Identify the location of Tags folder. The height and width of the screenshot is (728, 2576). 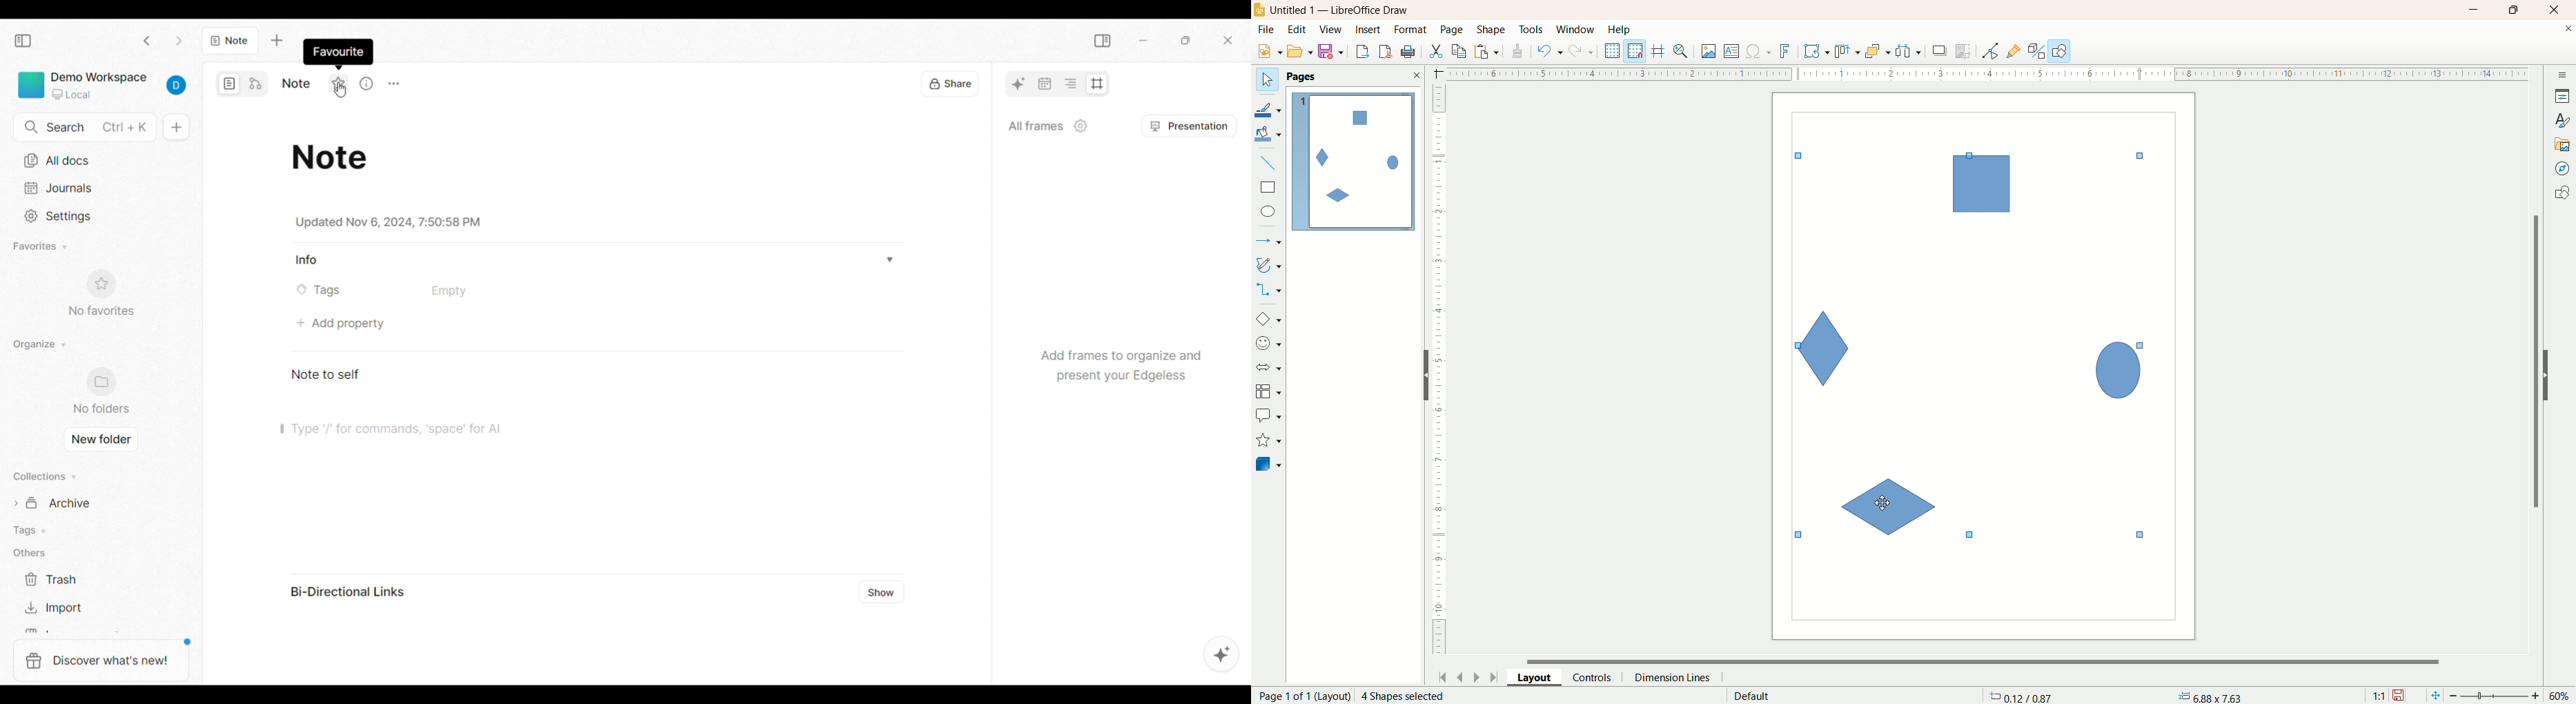
(83, 529).